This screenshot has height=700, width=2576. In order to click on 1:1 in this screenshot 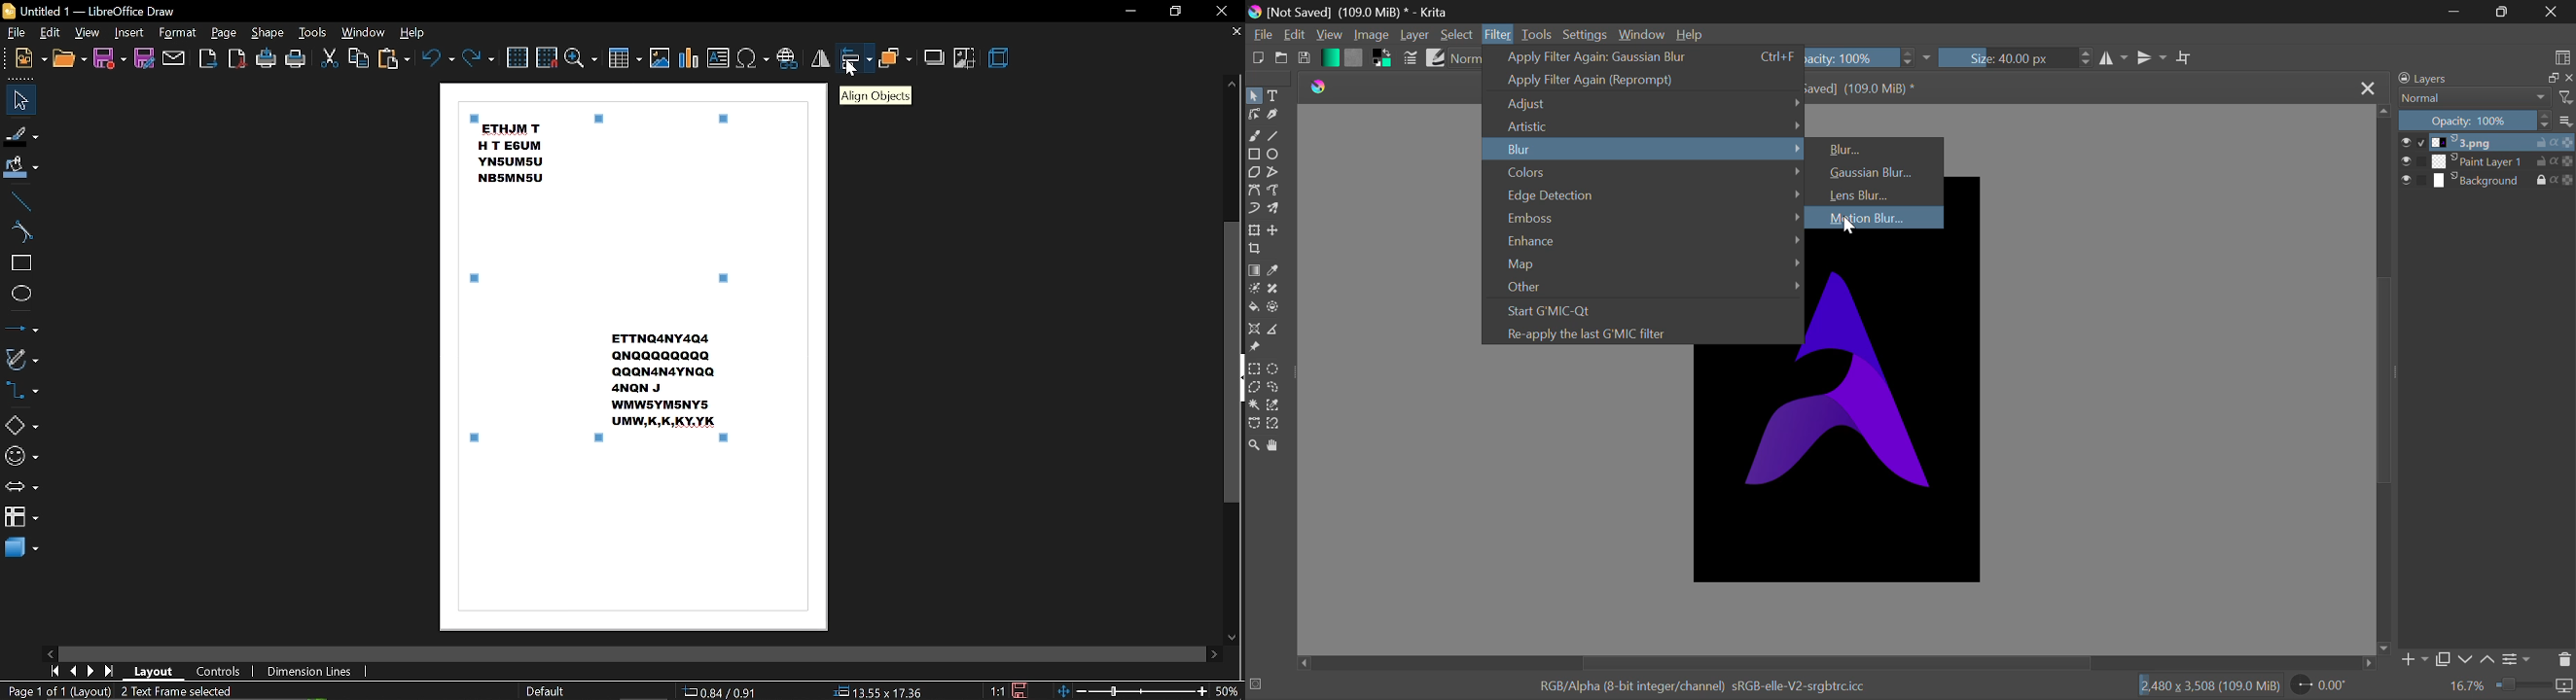, I will do `click(995, 690)`.